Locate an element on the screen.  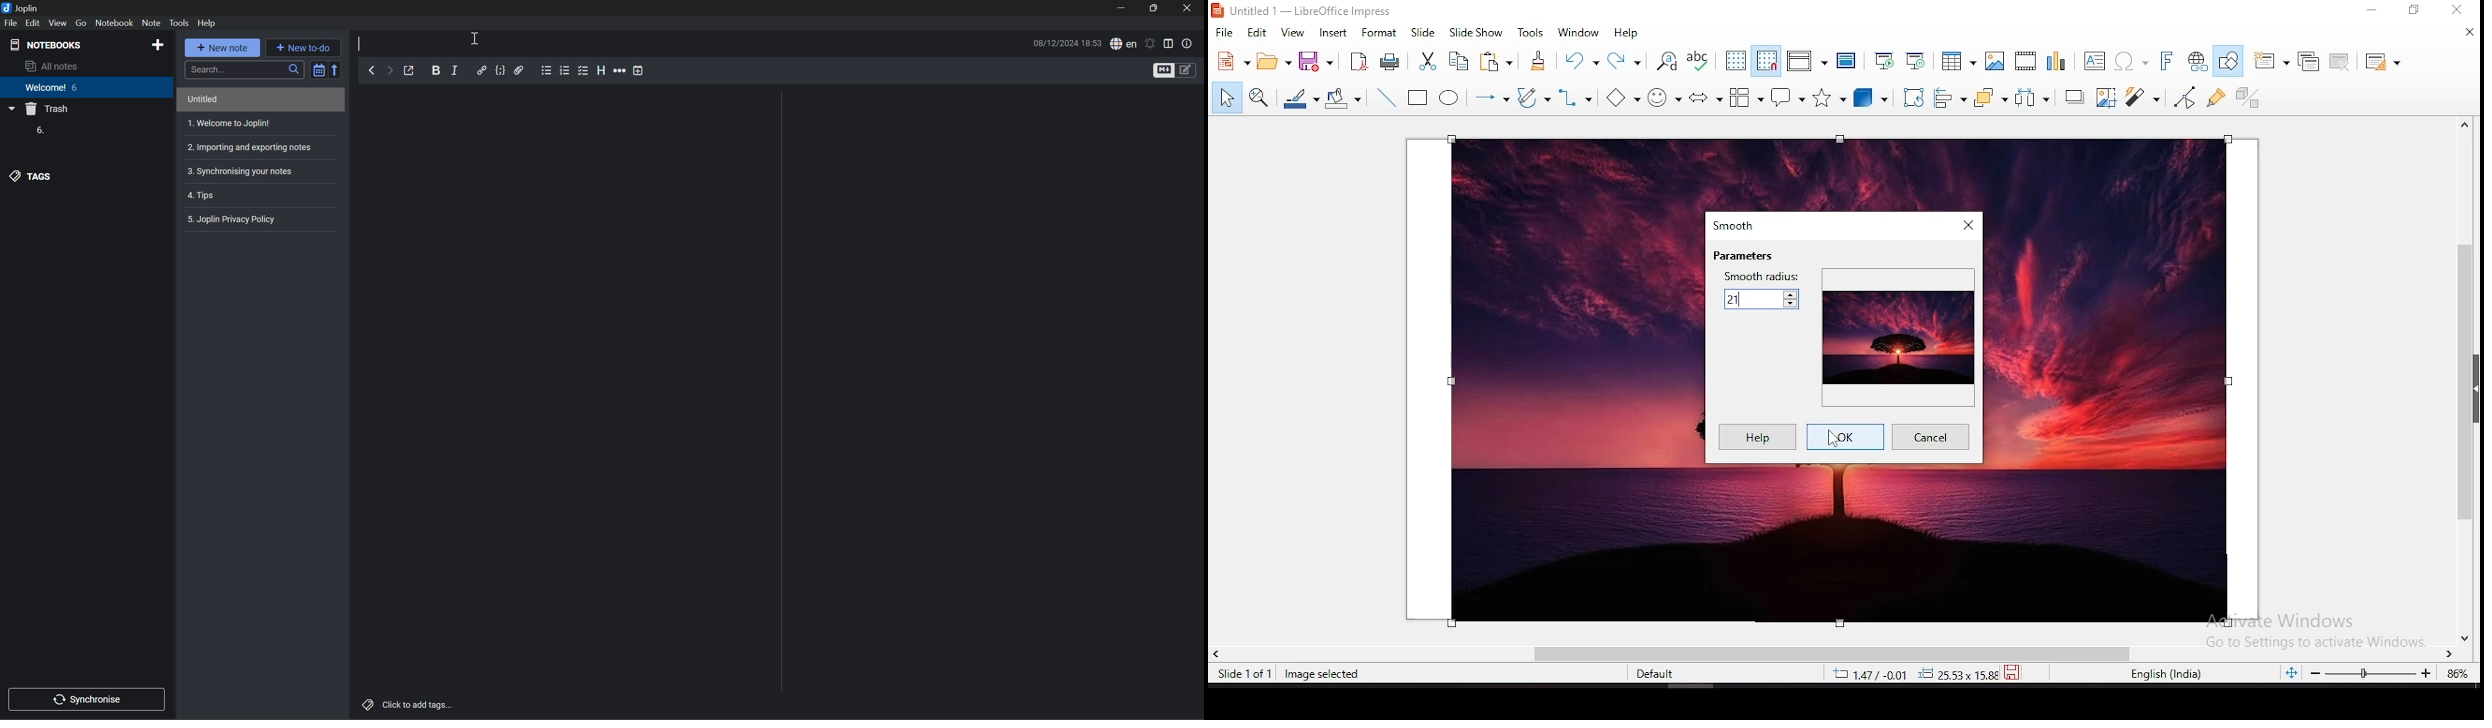
redo is located at coordinates (1625, 59).